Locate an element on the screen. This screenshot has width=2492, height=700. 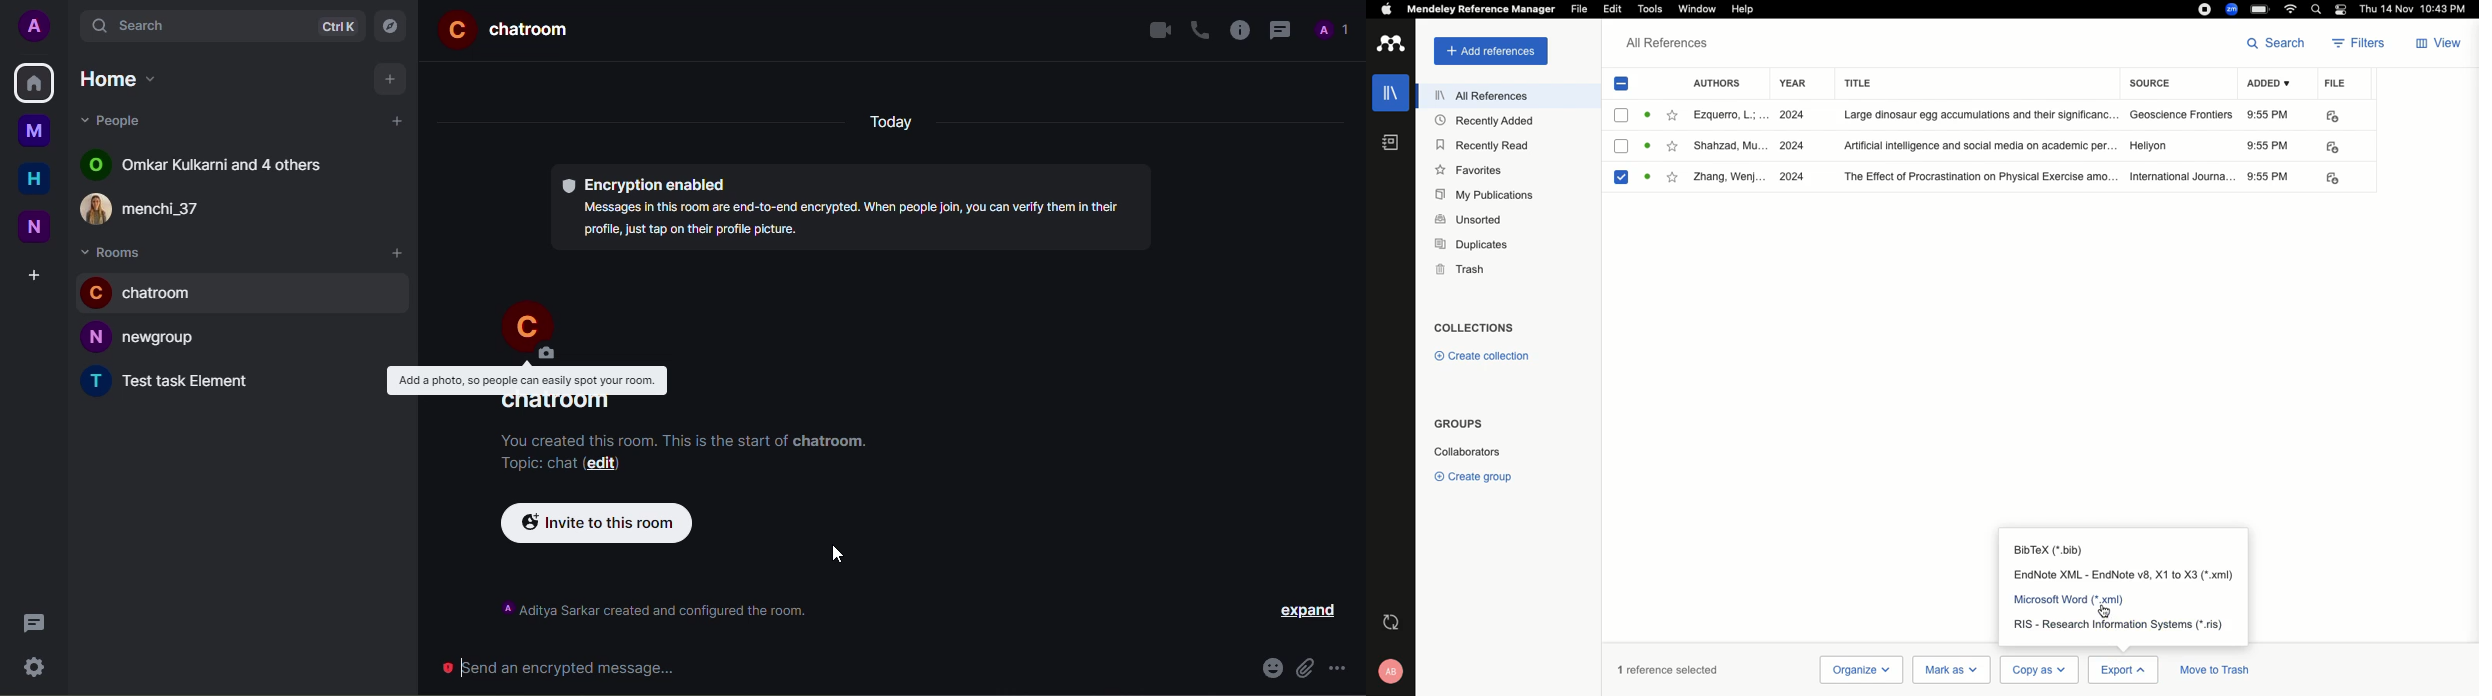
info is located at coordinates (1240, 28).